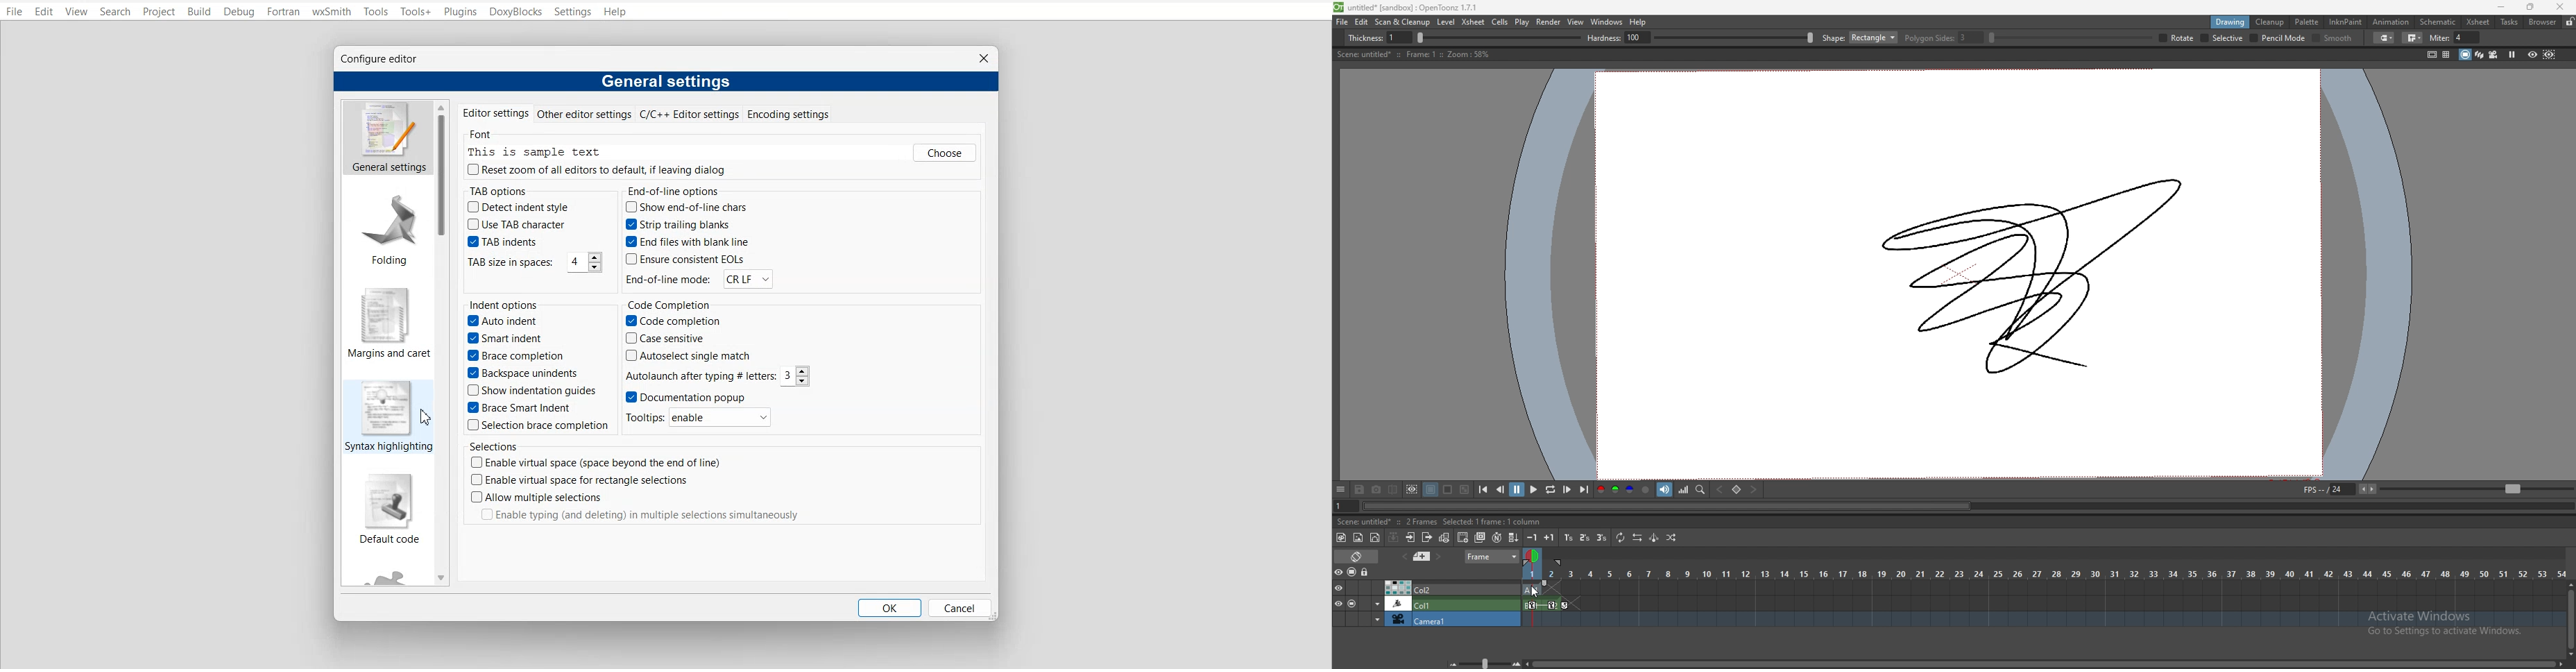 This screenshot has height=672, width=2576. Describe the element at coordinates (386, 137) in the screenshot. I see `General Settings` at that location.